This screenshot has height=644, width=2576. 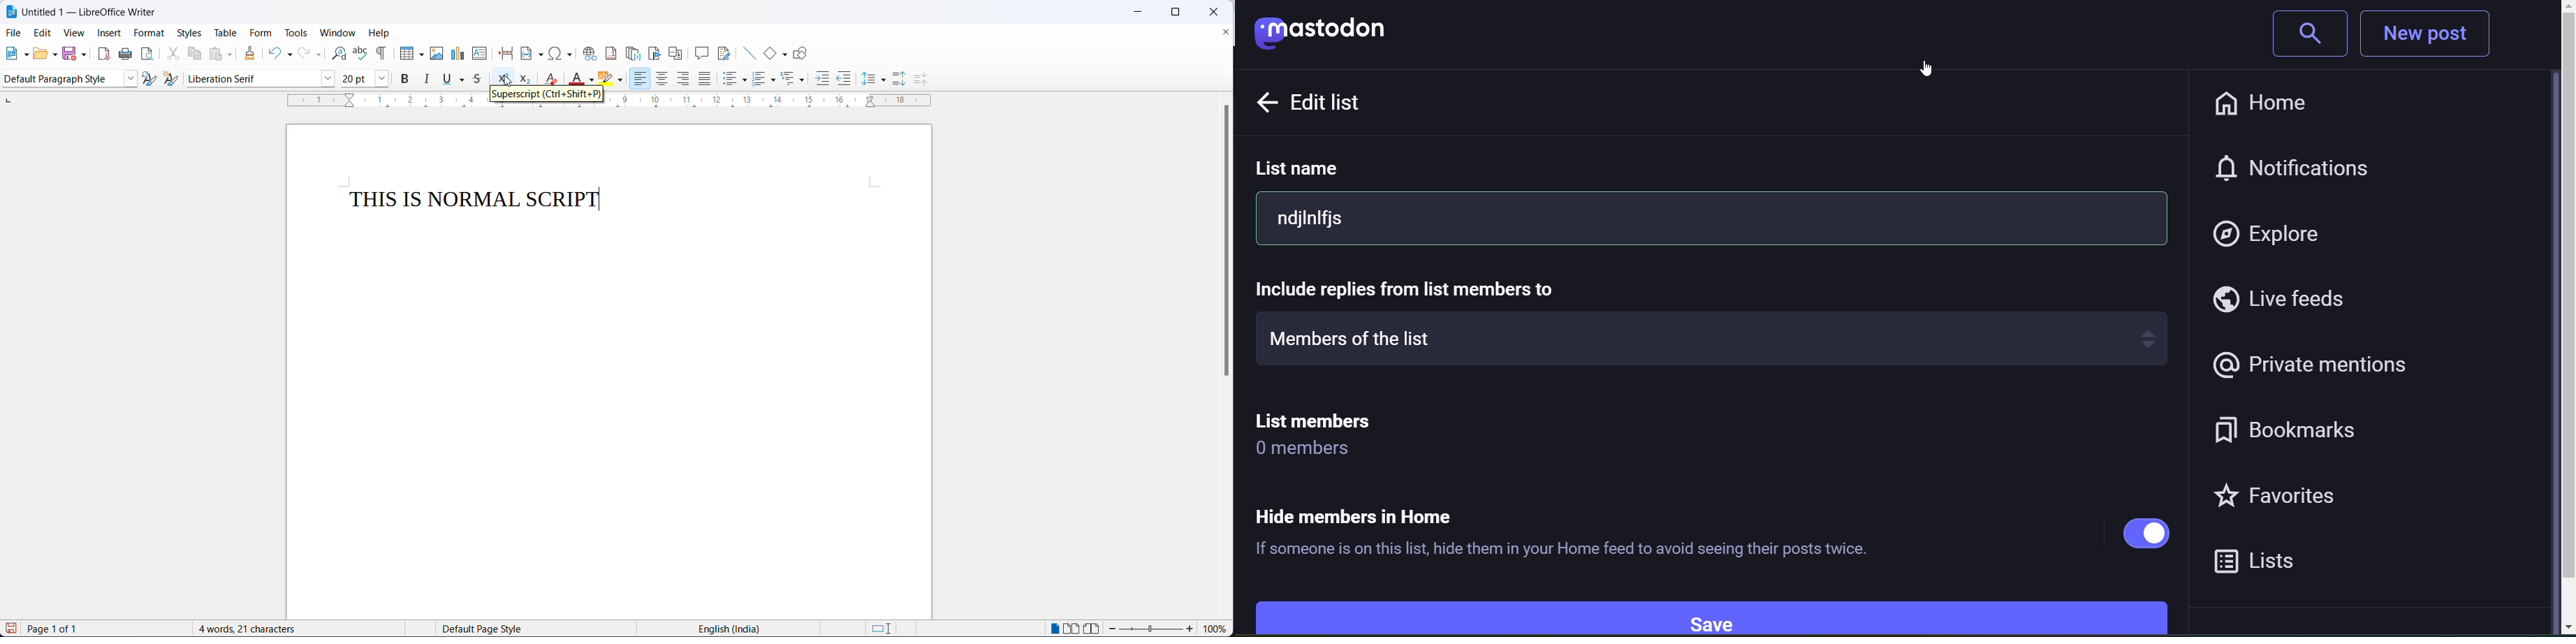 I want to click on toggle formatting marks, so click(x=382, y=53).